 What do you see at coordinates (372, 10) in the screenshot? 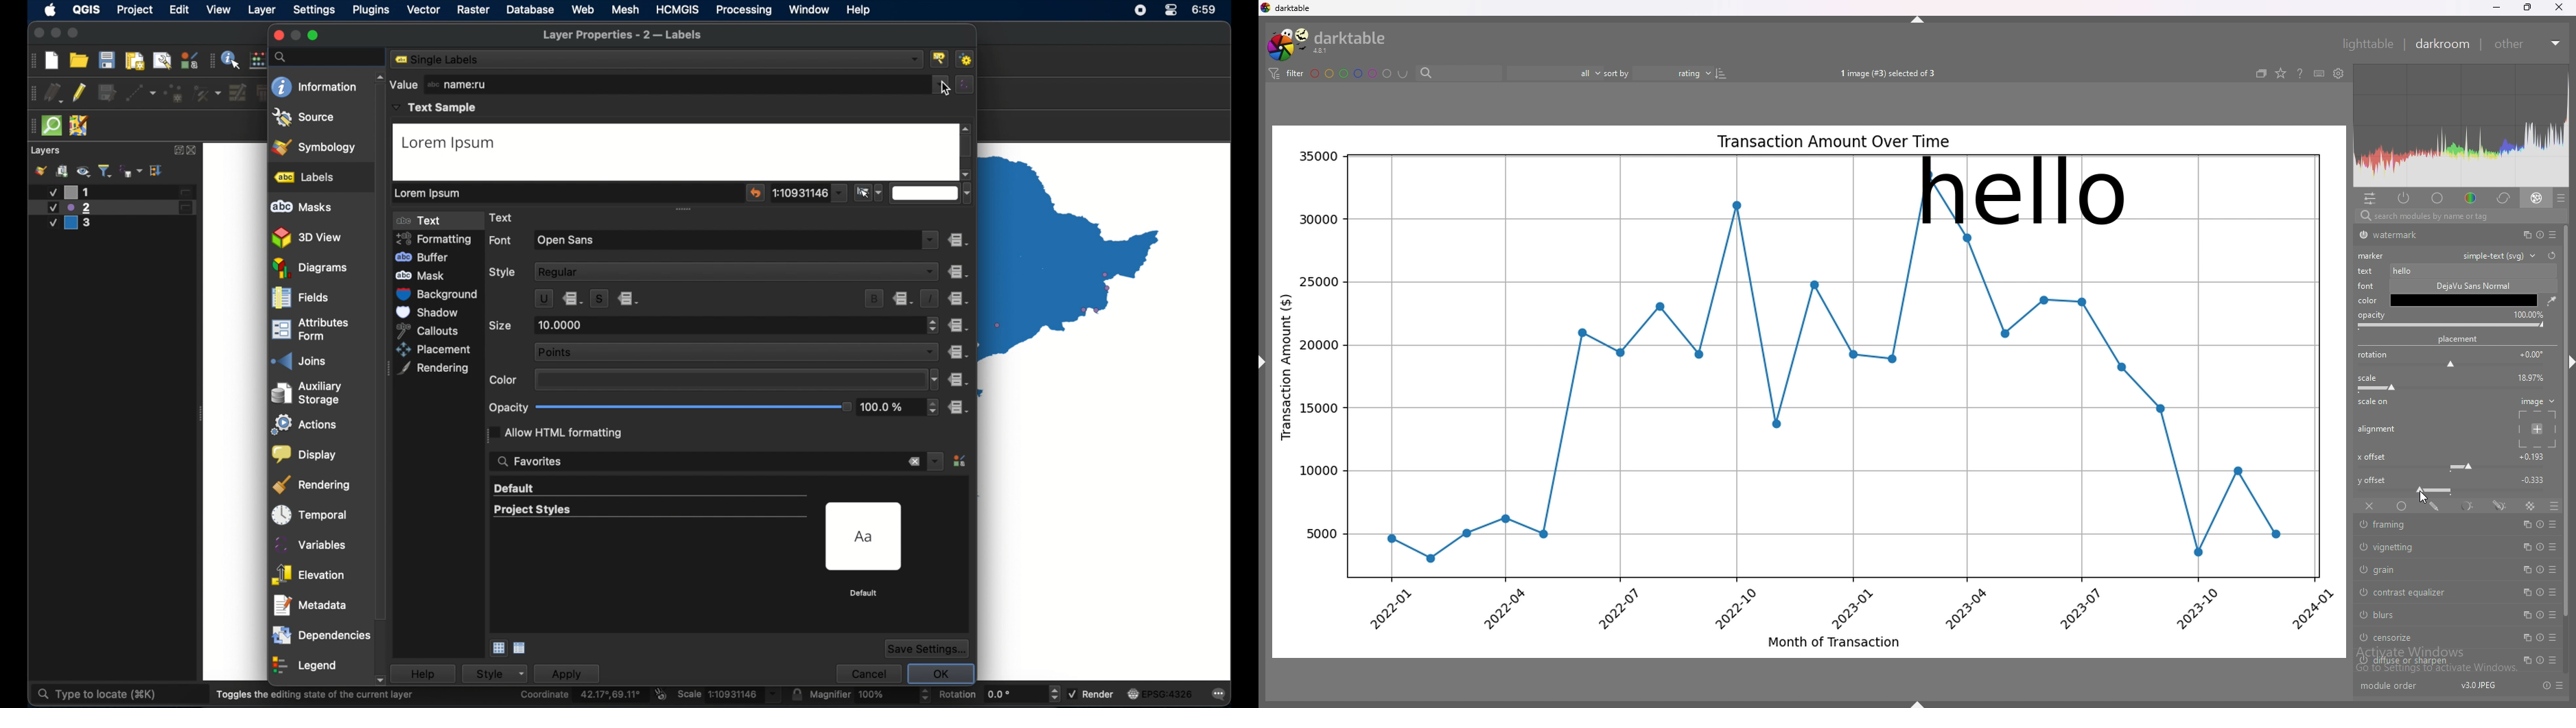
I see `plugins` at bounding box center [372, 10].